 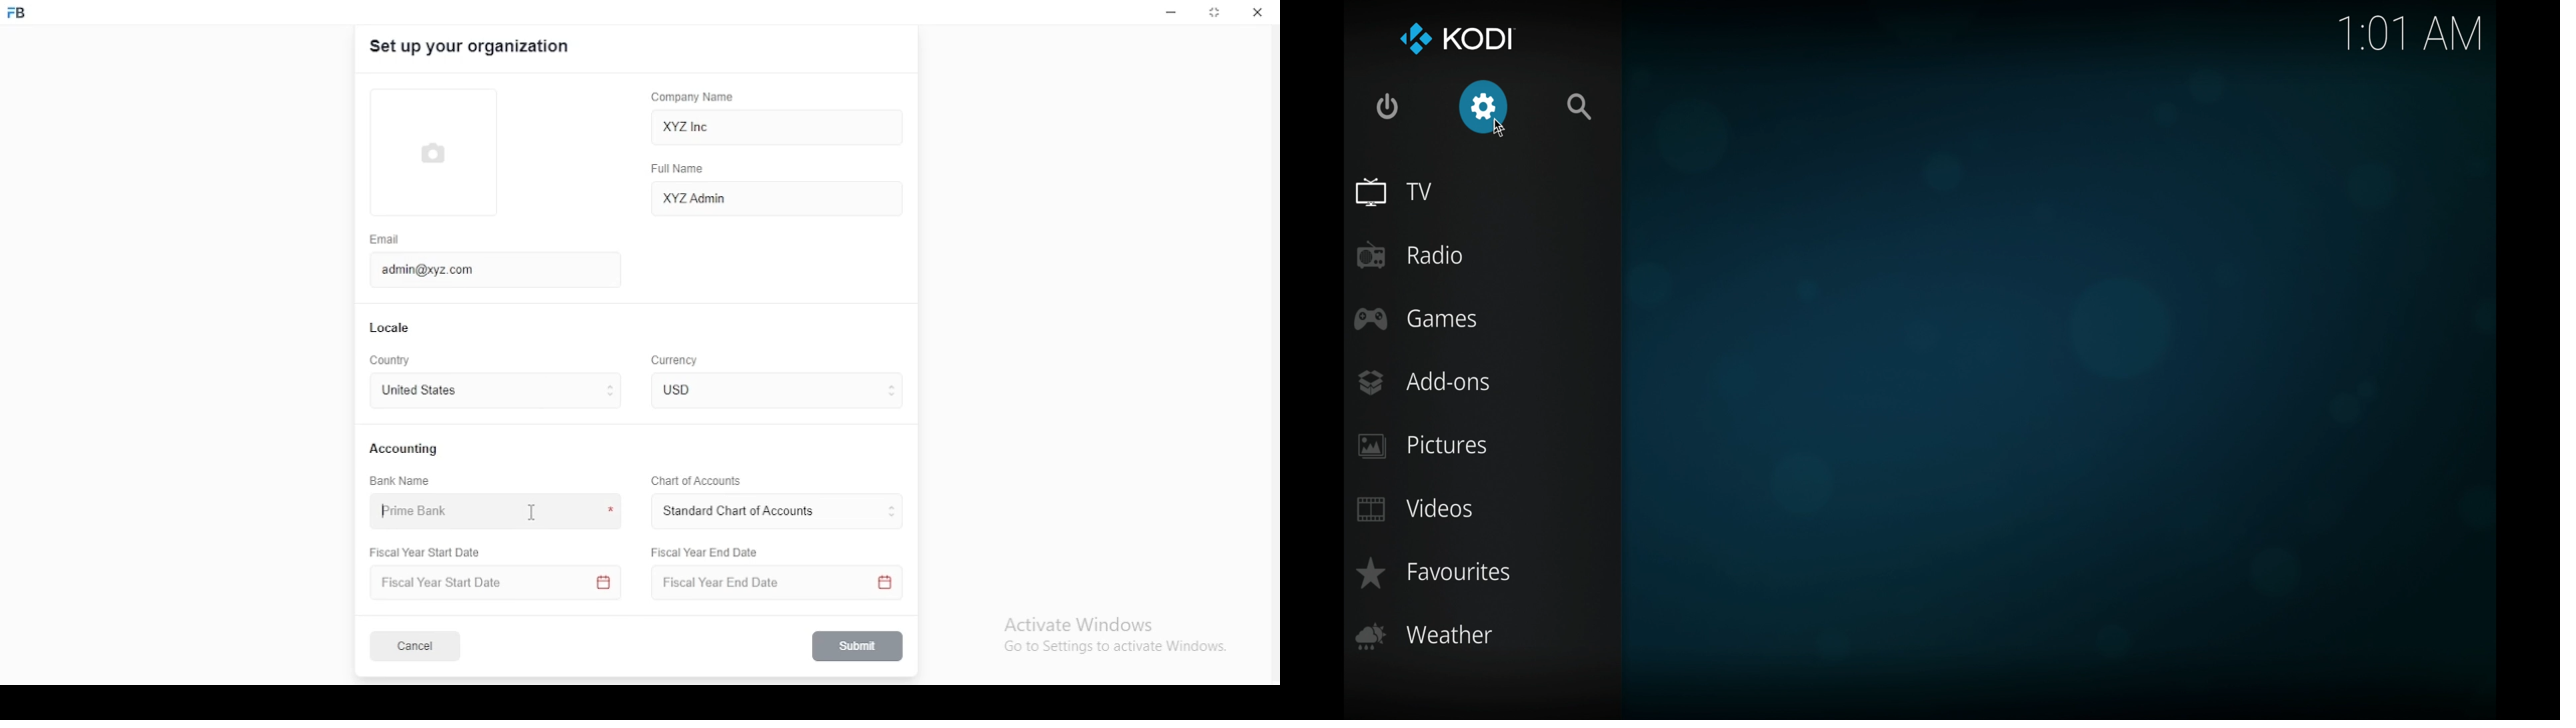 What do you see at coordinates (448, 151) in the screenshot?
I see `logo tumbnail` at bounding box center [448, 151].